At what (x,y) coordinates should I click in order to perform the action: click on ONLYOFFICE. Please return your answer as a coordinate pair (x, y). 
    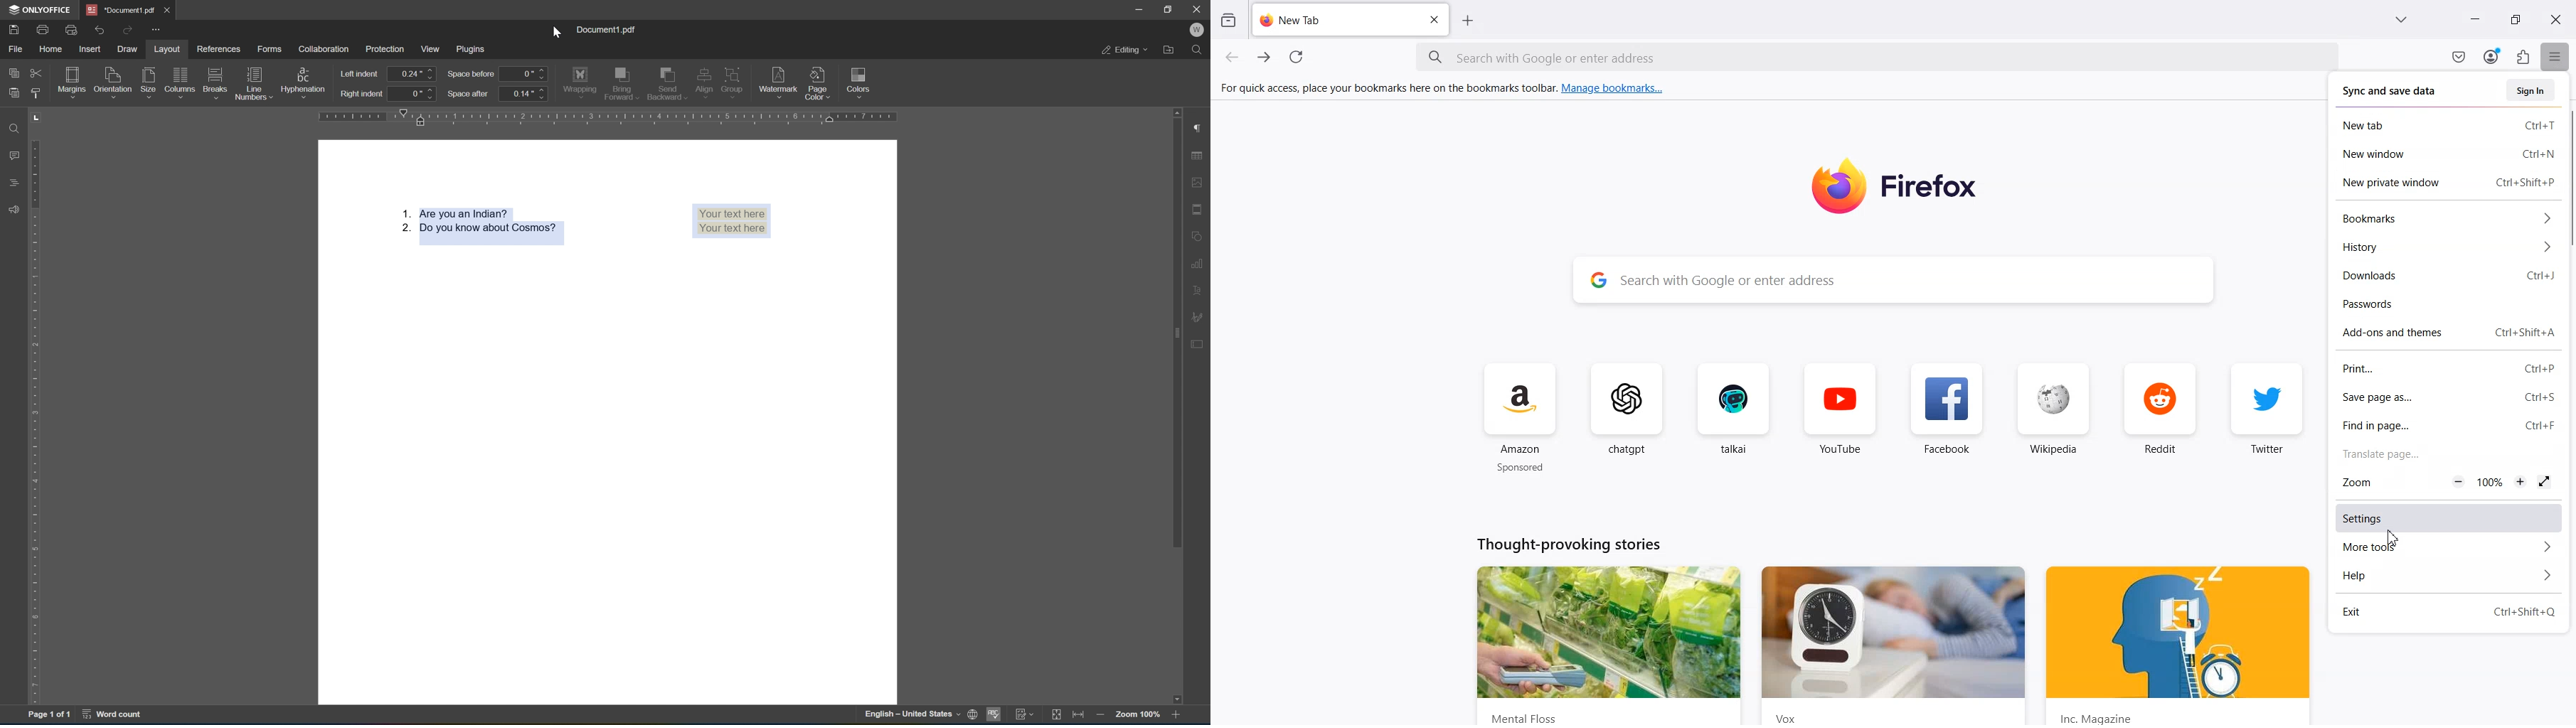
    Looking at the image, I should click on (40, 10).